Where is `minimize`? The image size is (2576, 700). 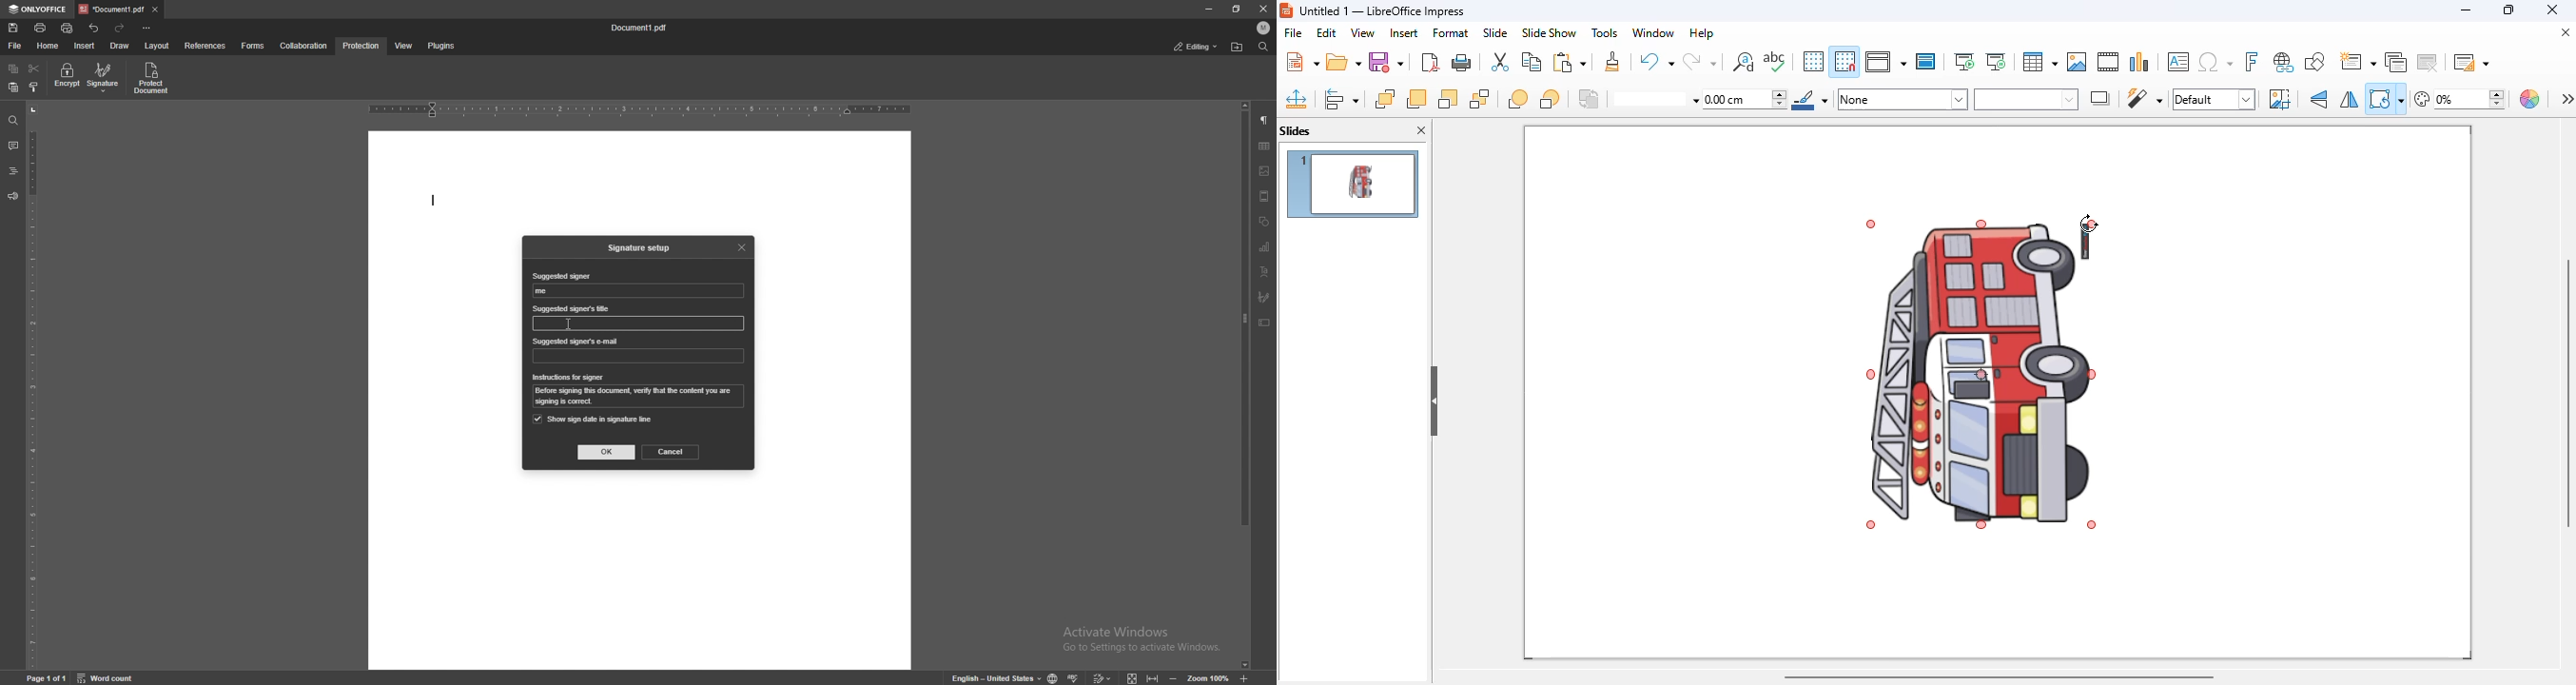
minimize is located at coordinates (1208, 8).